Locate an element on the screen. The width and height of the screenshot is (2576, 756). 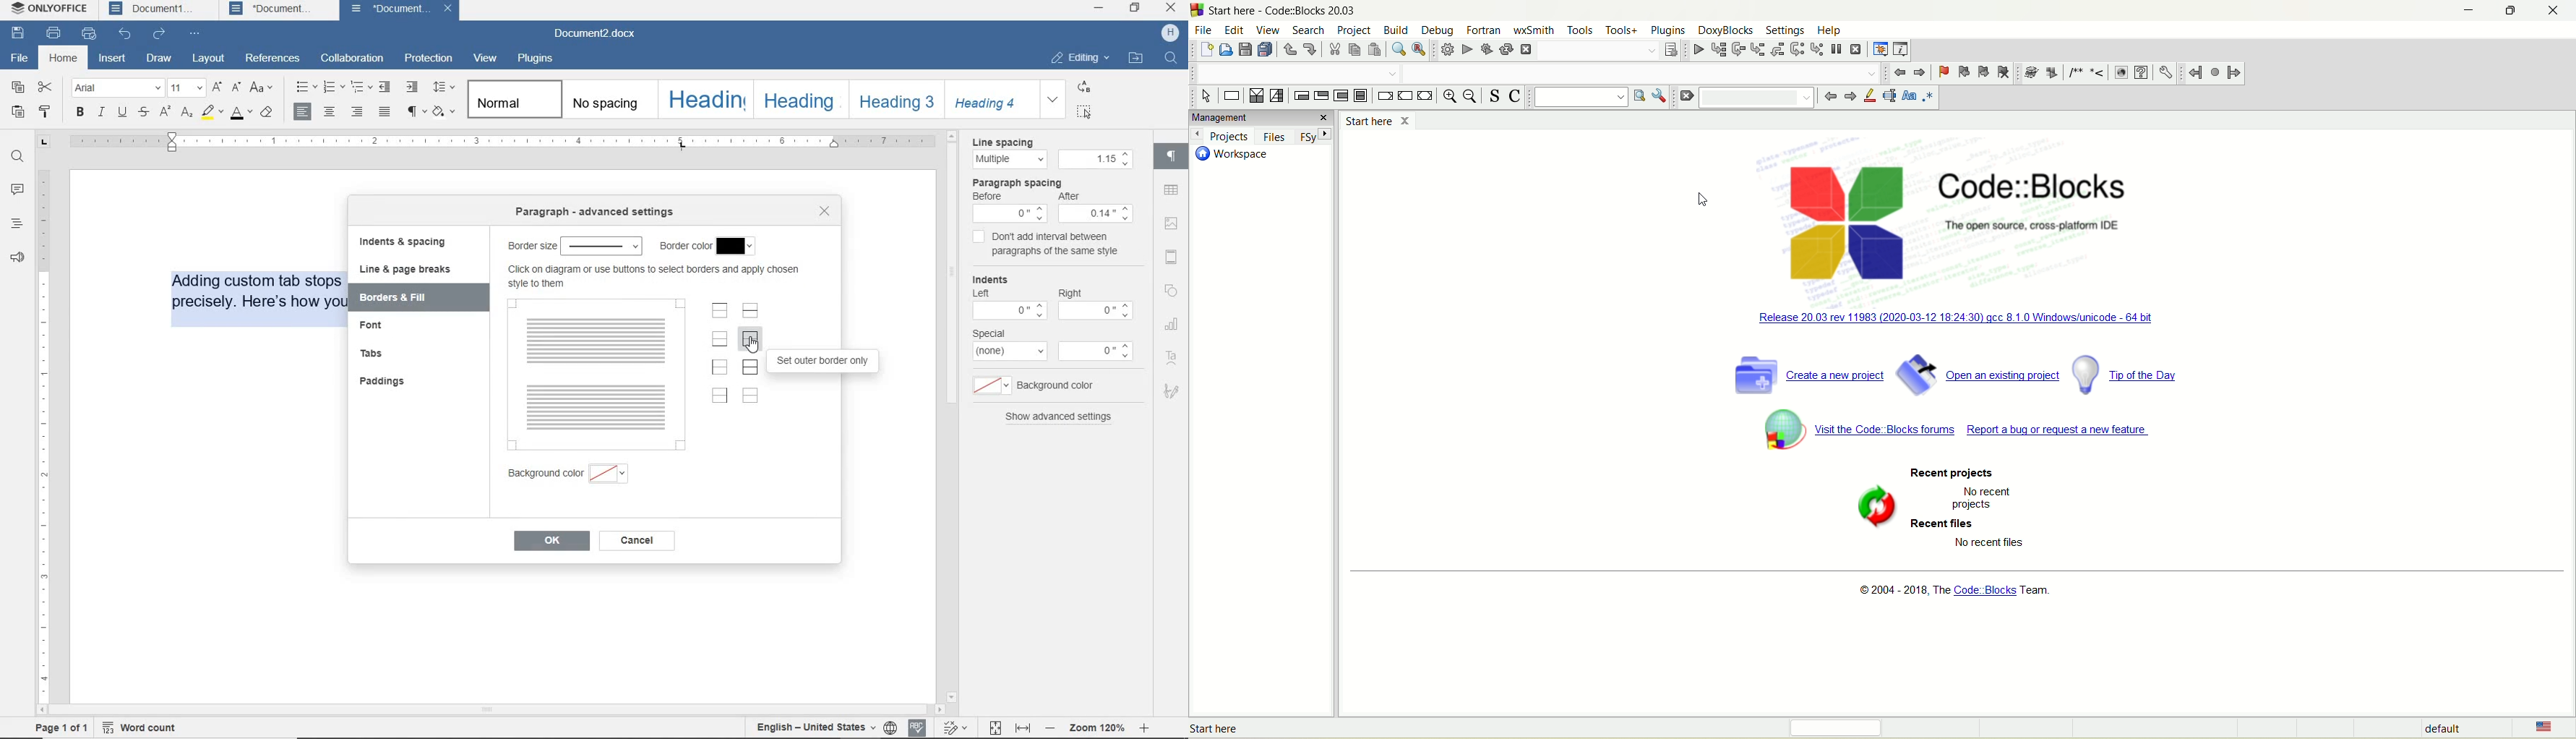
Left is located at coordinates (986, 294).